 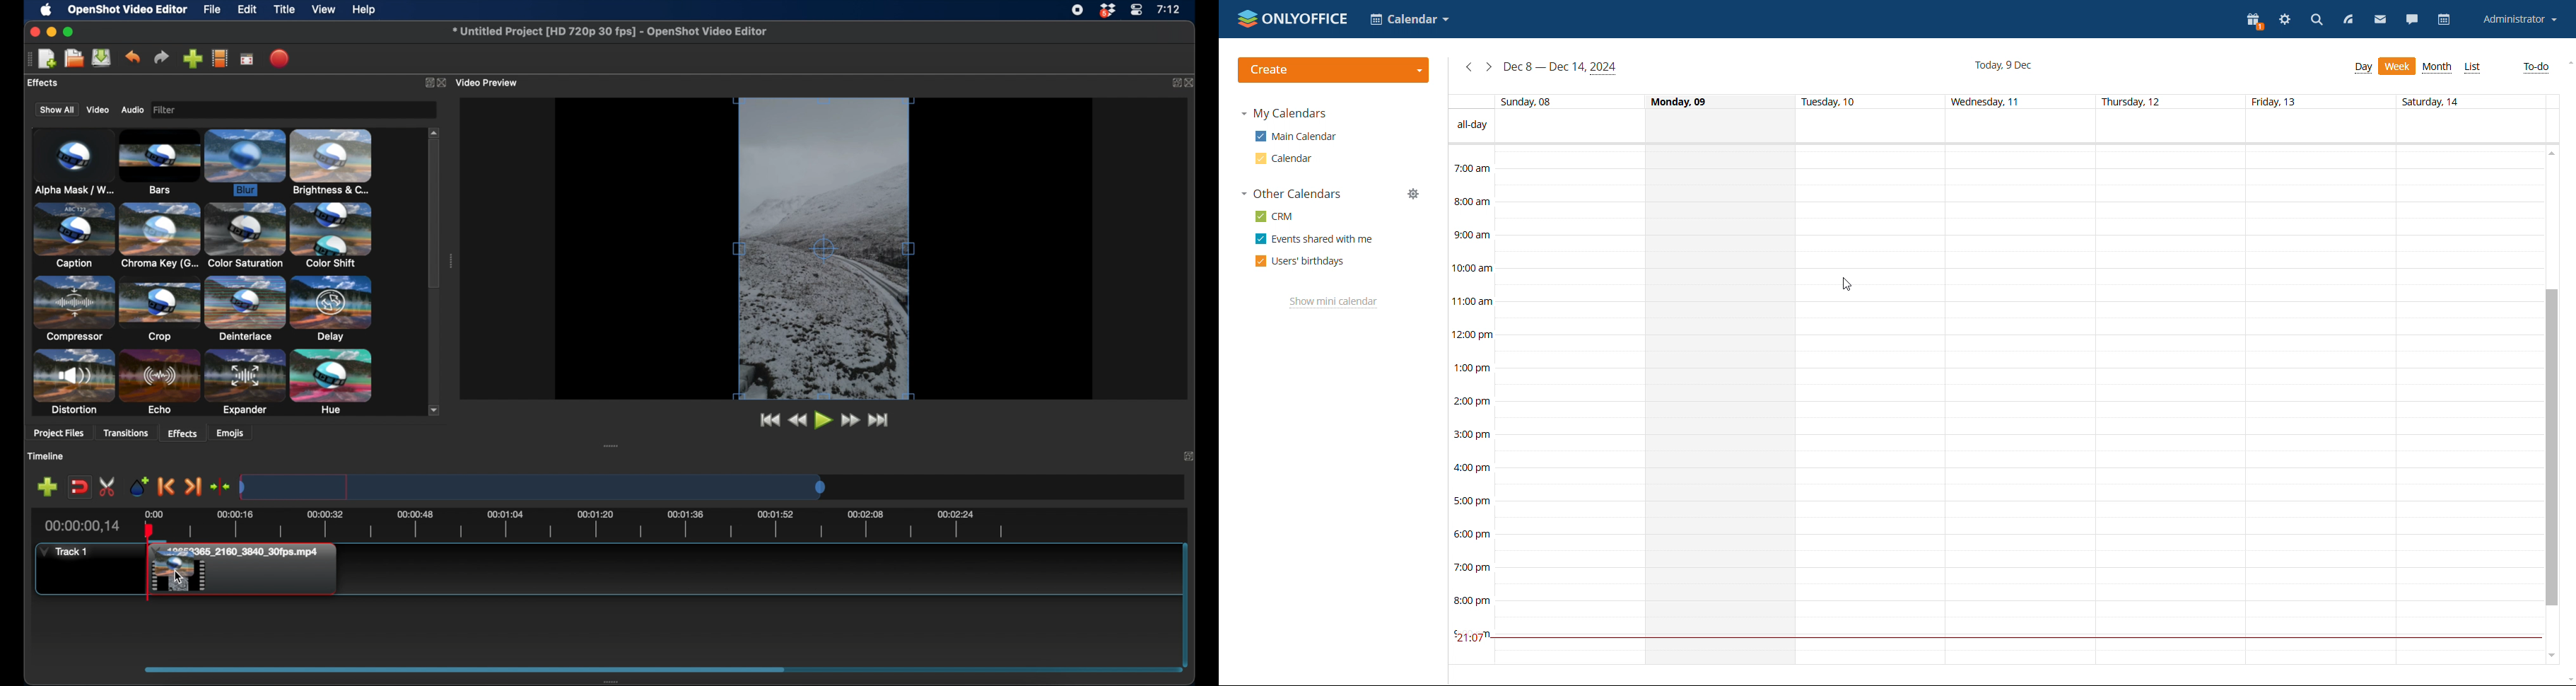 I want to click on alpha mask, so click(x=72, y=164).